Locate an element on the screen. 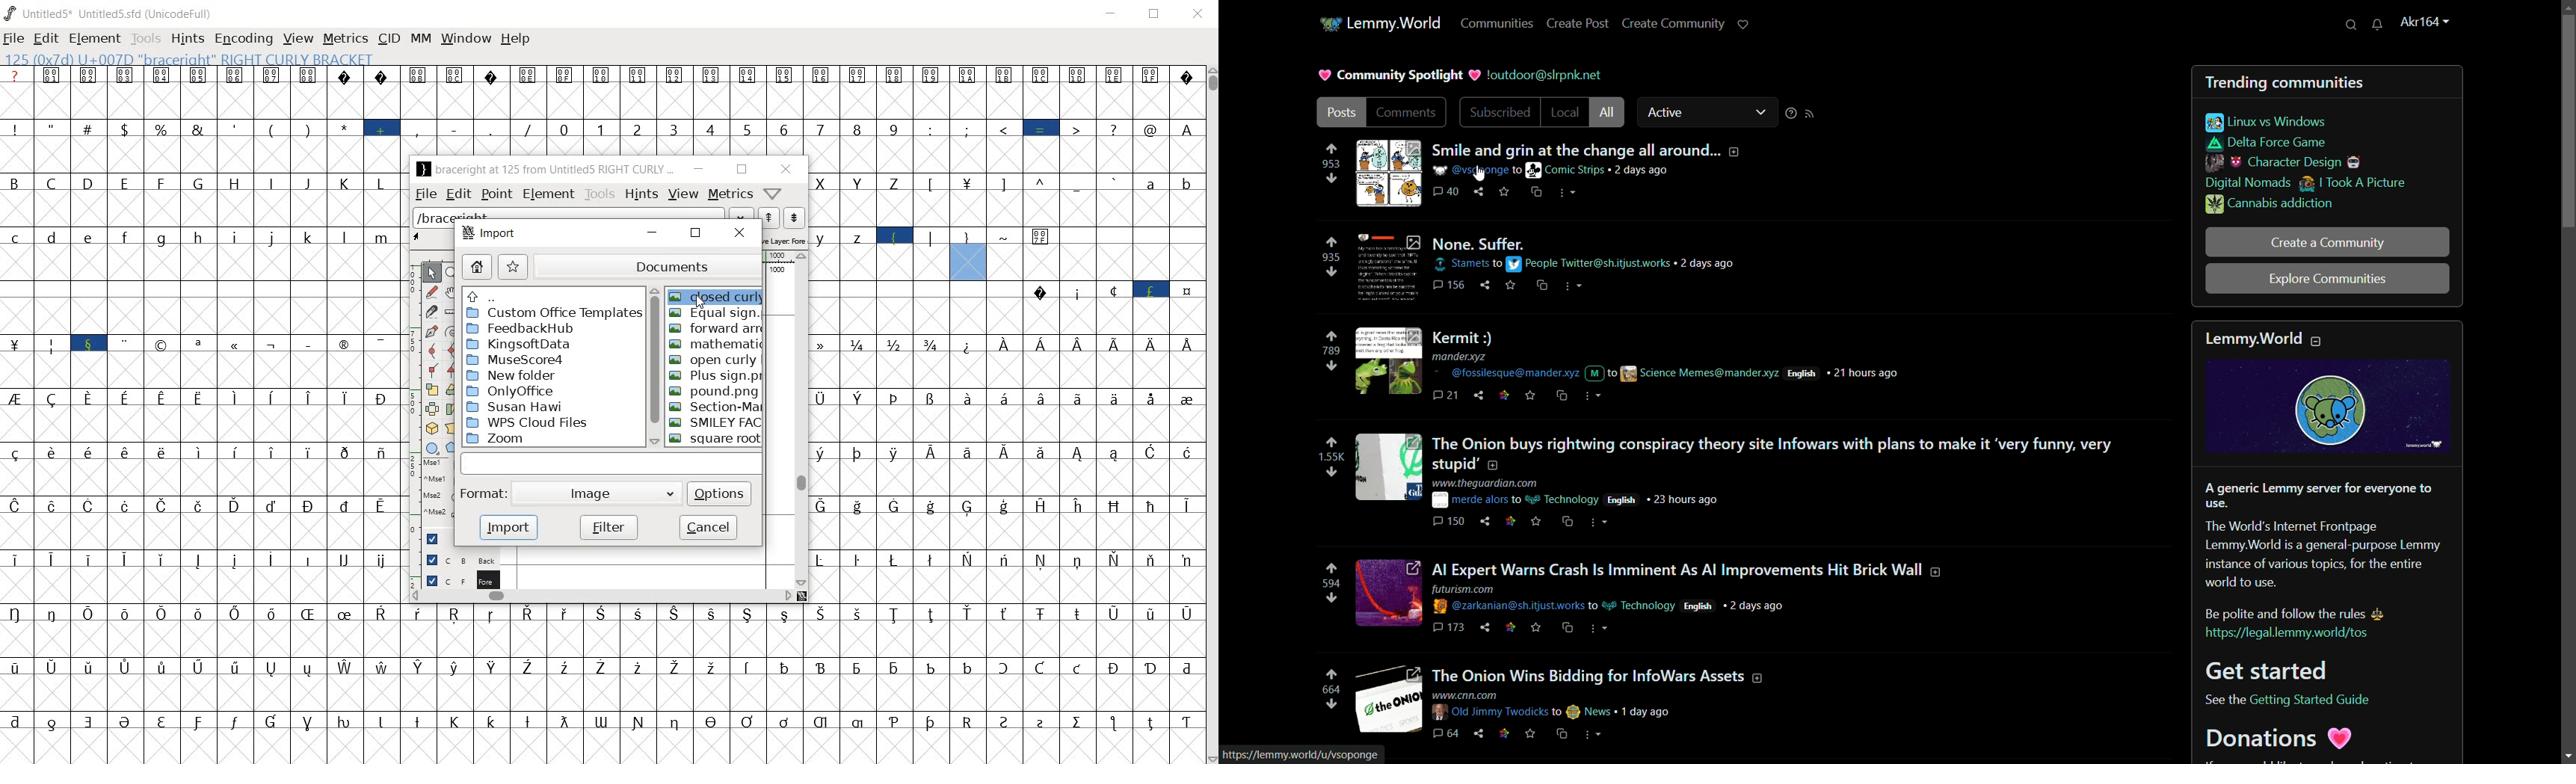 This screenshot has width=2576, height=784. mathematic is located at coordinates (716, 345).